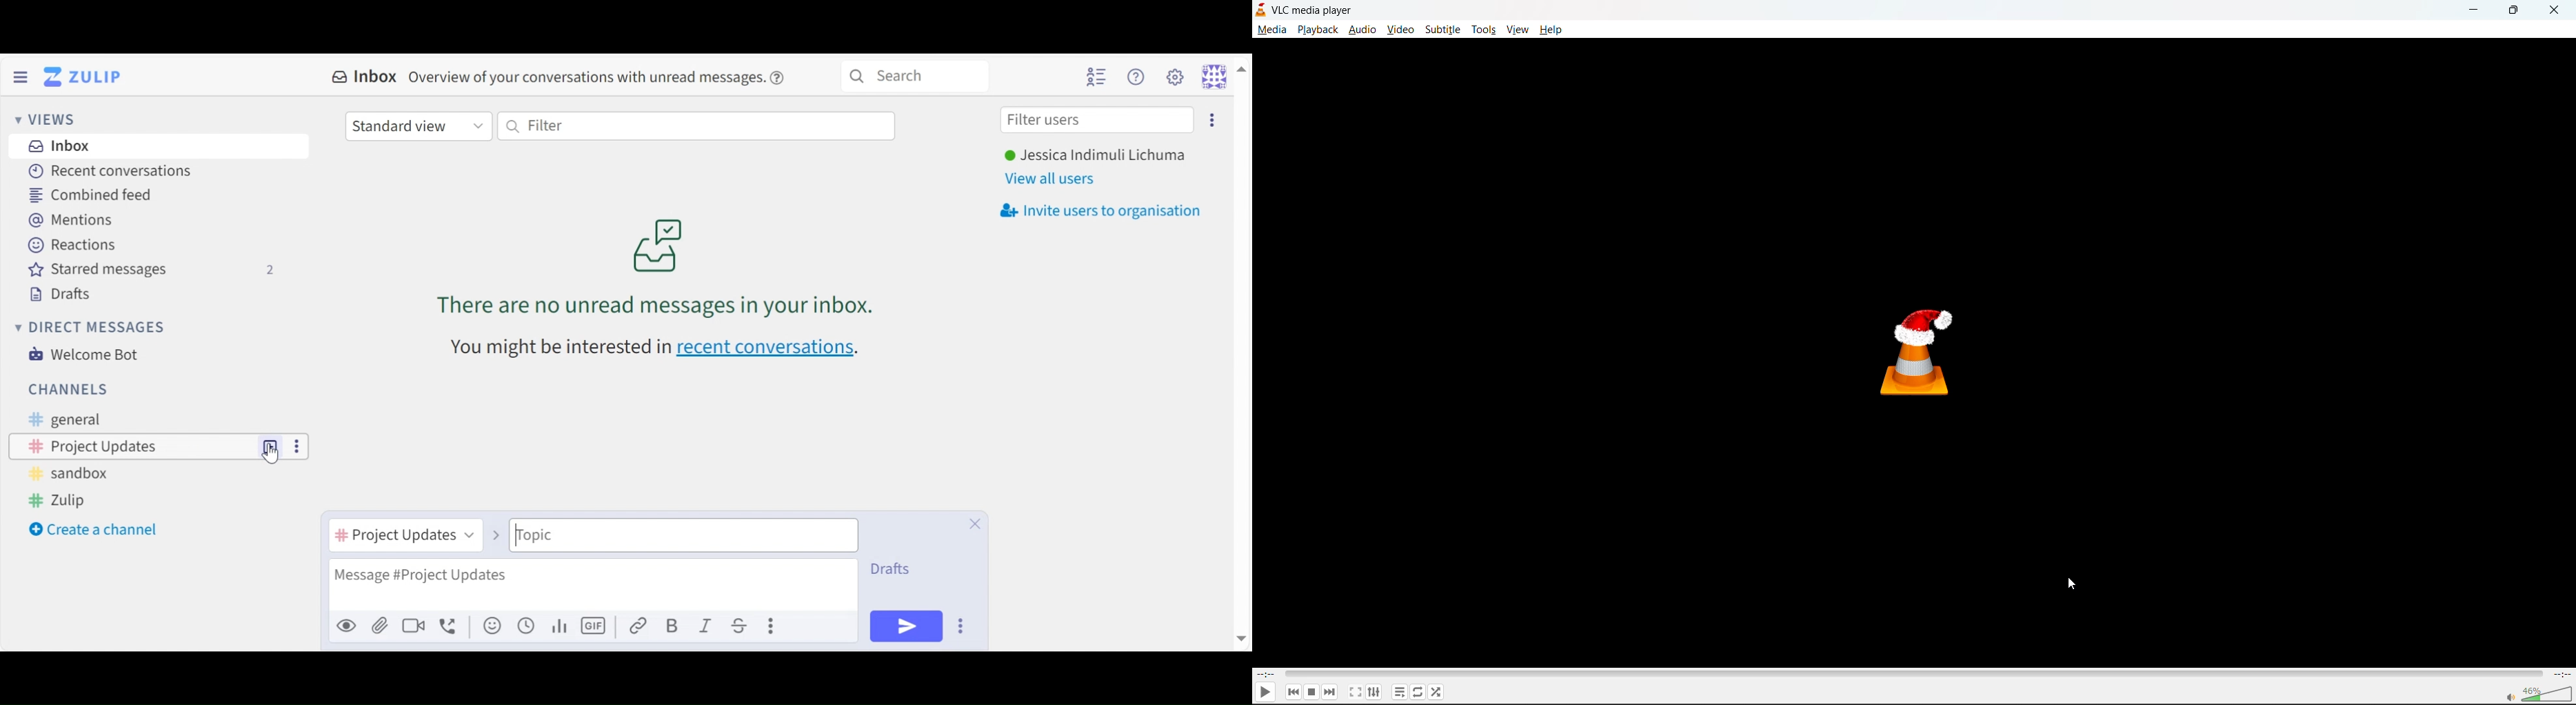 The height and width of the screenshot is (728, 2576). I want to click on recent conversations, so click(768, 349).